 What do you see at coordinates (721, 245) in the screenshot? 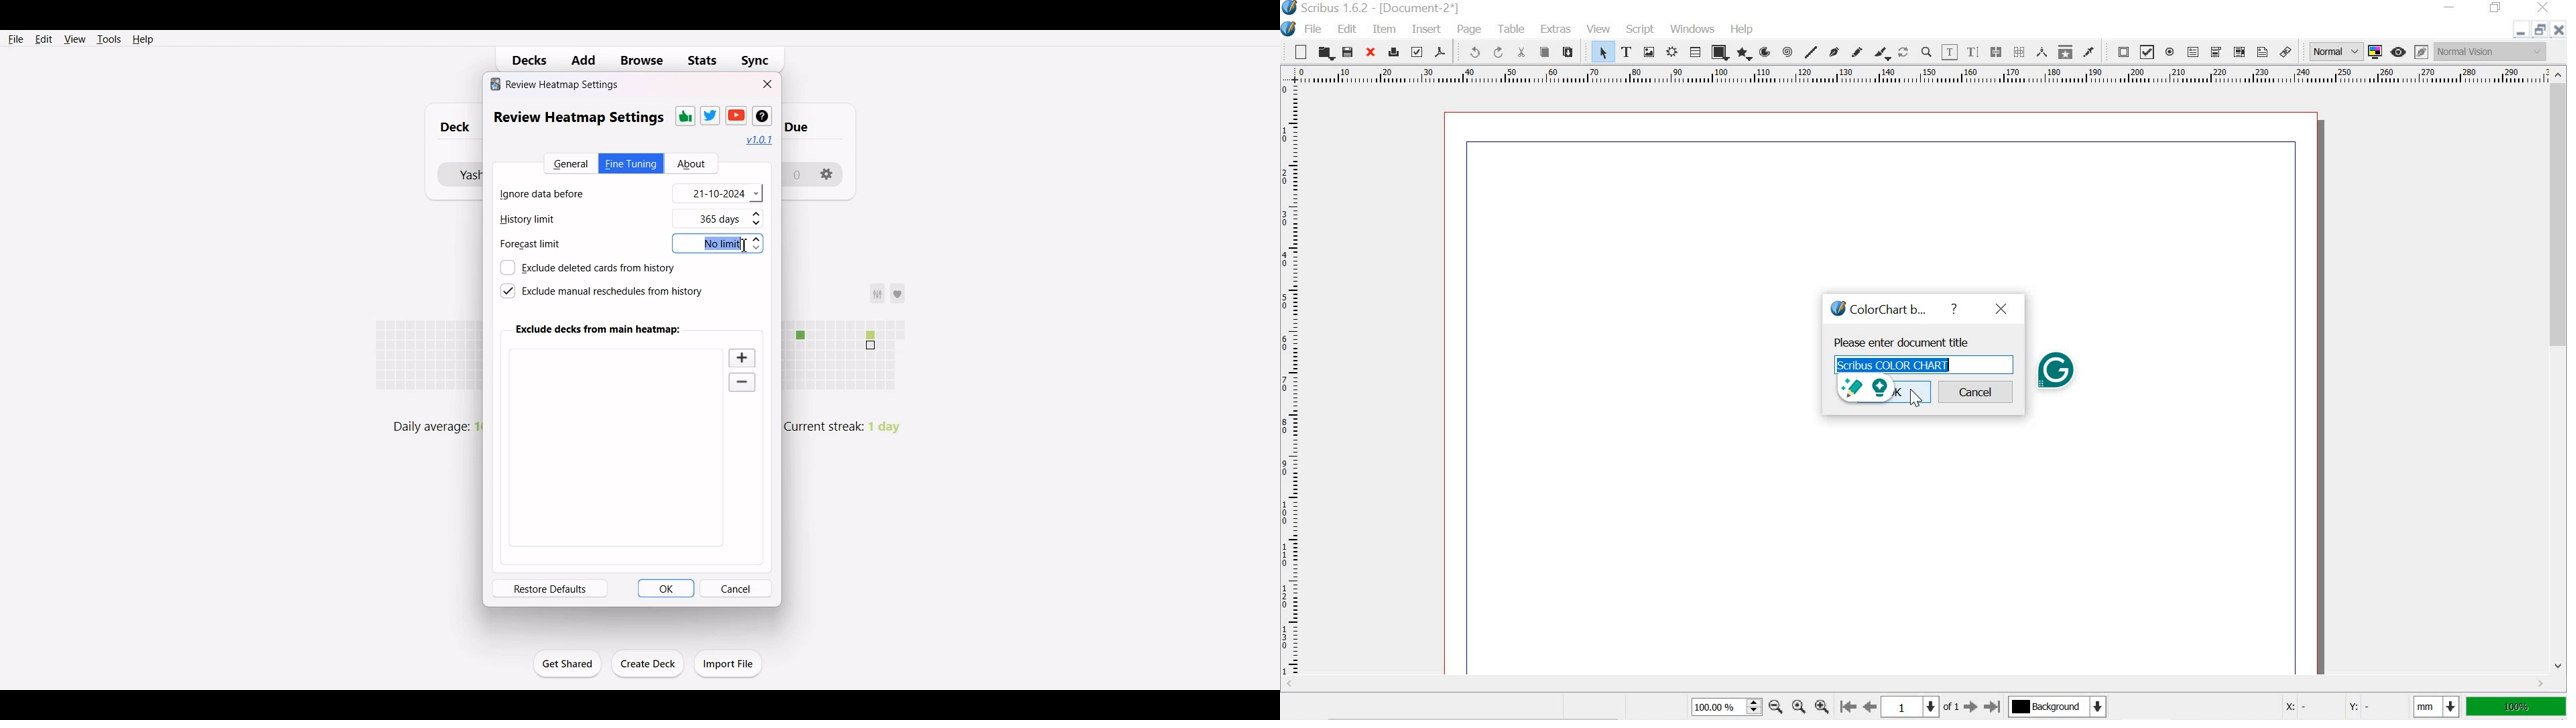
I see `no limit` at bounding box center [721, 245].